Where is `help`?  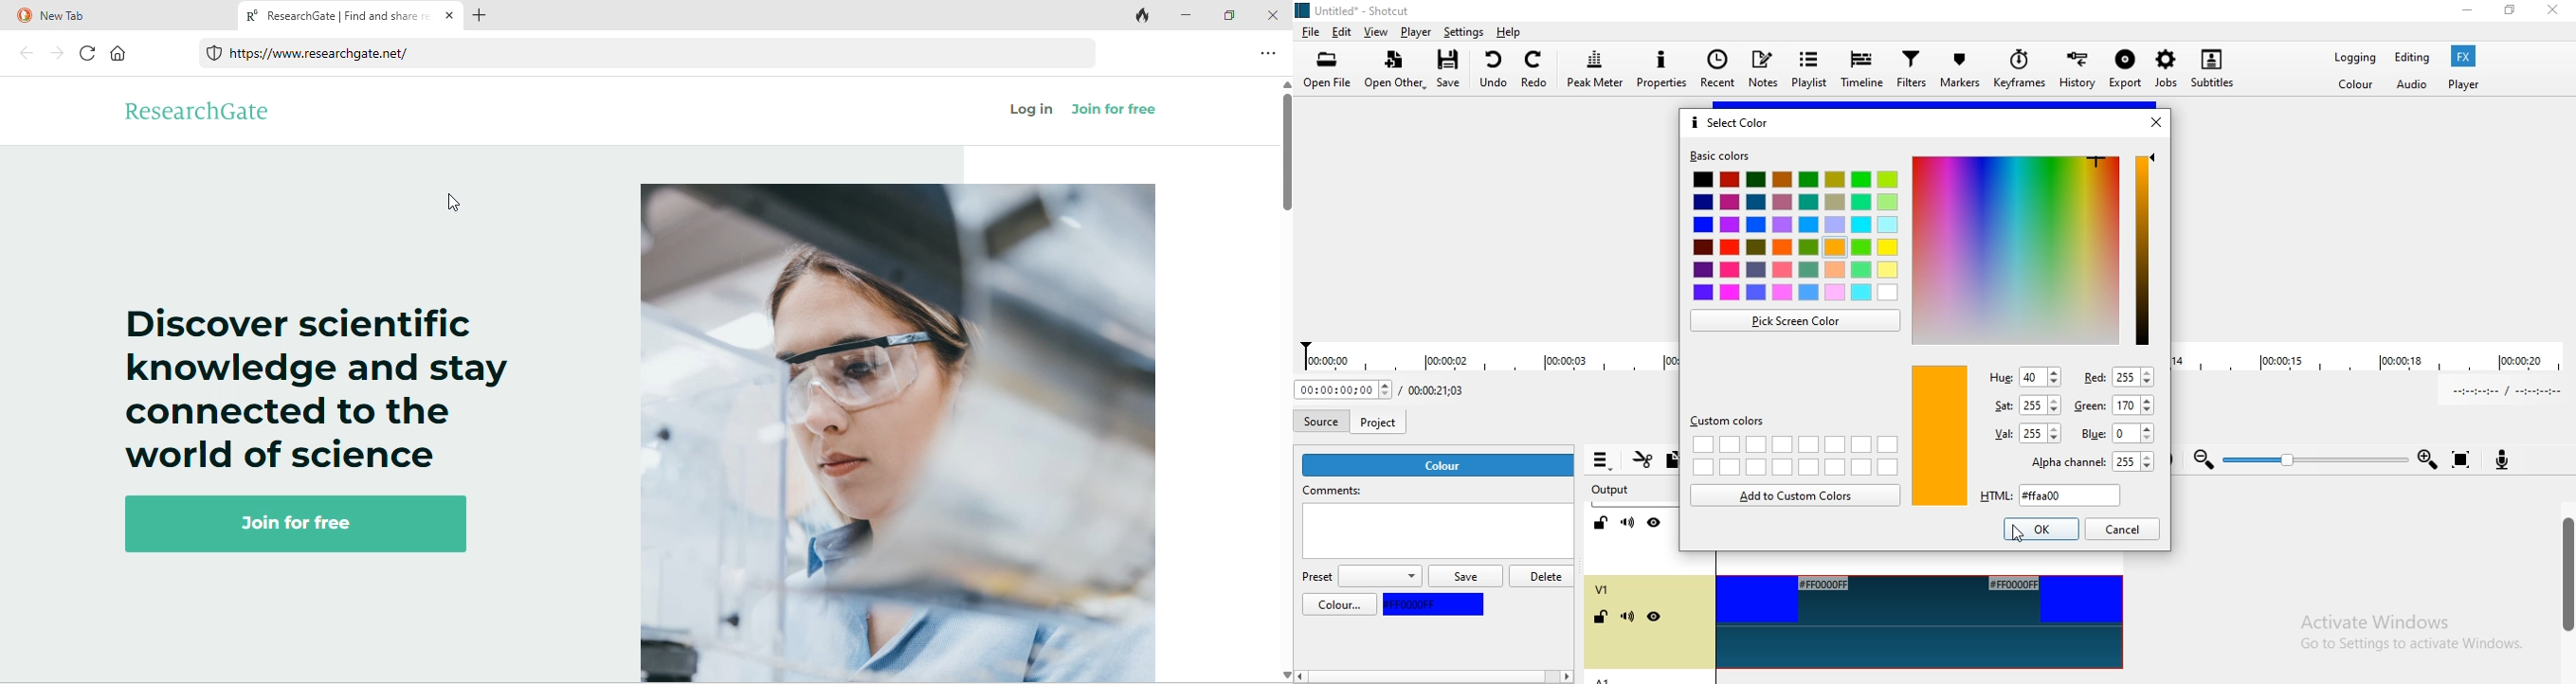 help is located at coordinates (1510, 32).